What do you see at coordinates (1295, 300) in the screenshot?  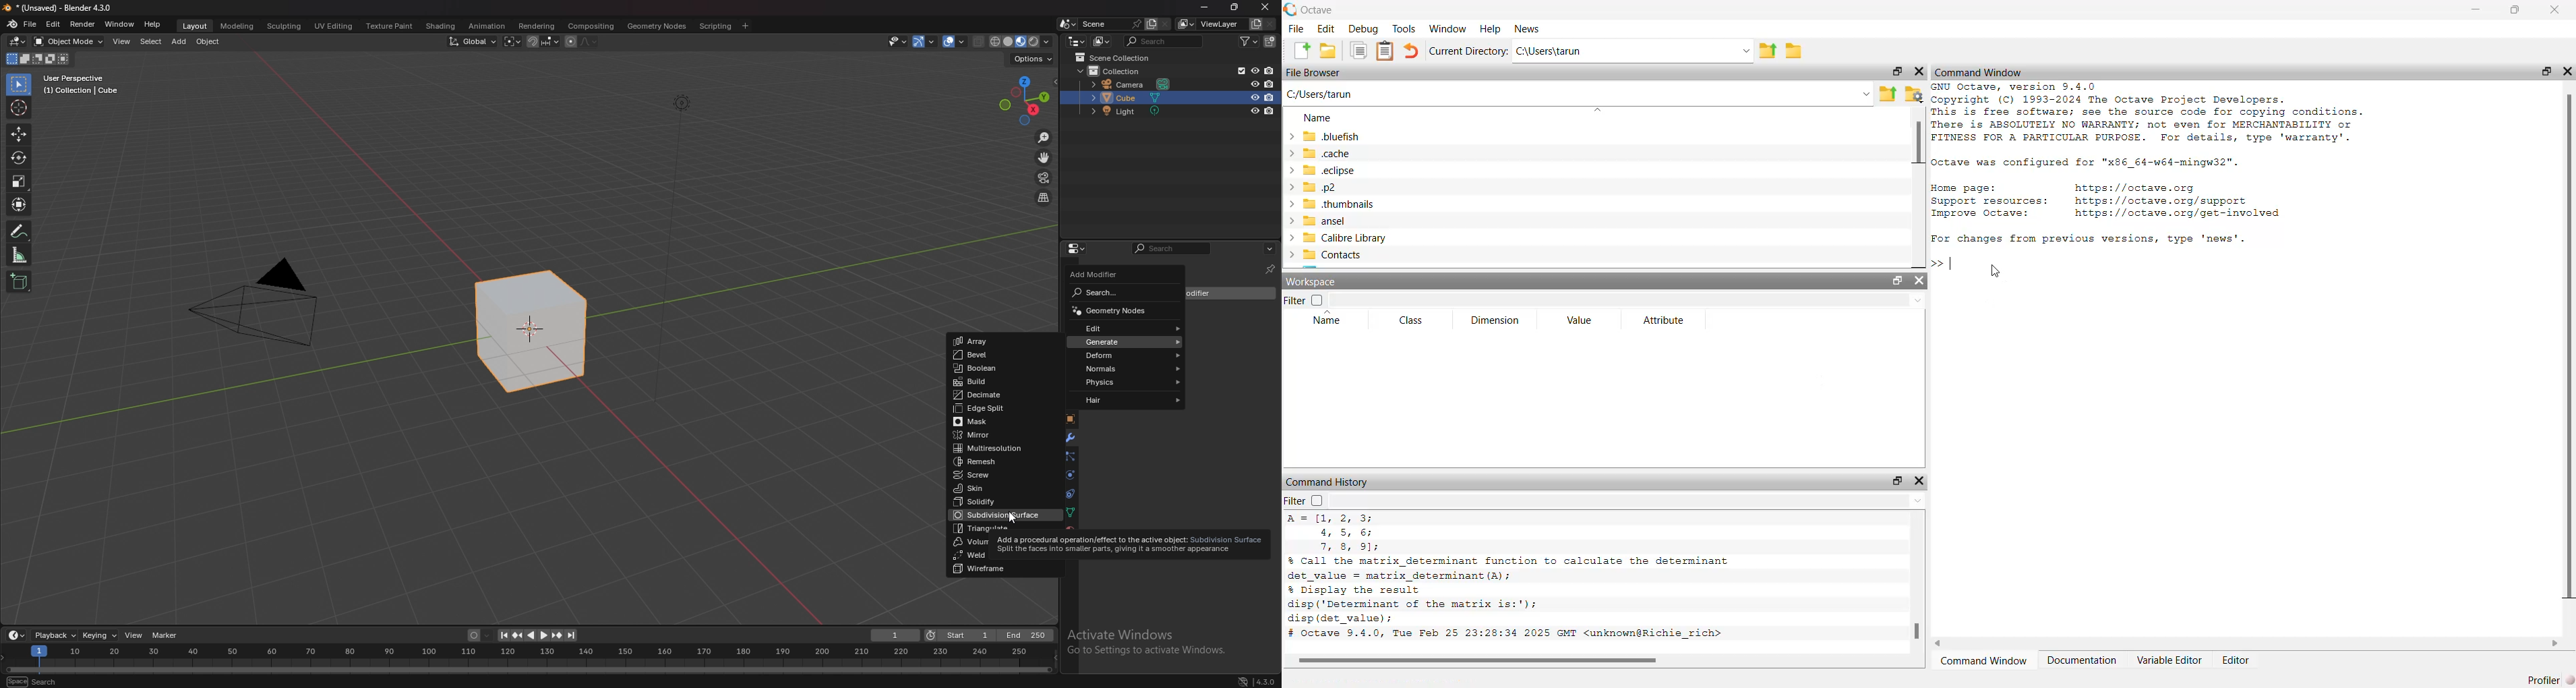 I see `filter` at bounding box center [1295, 300].